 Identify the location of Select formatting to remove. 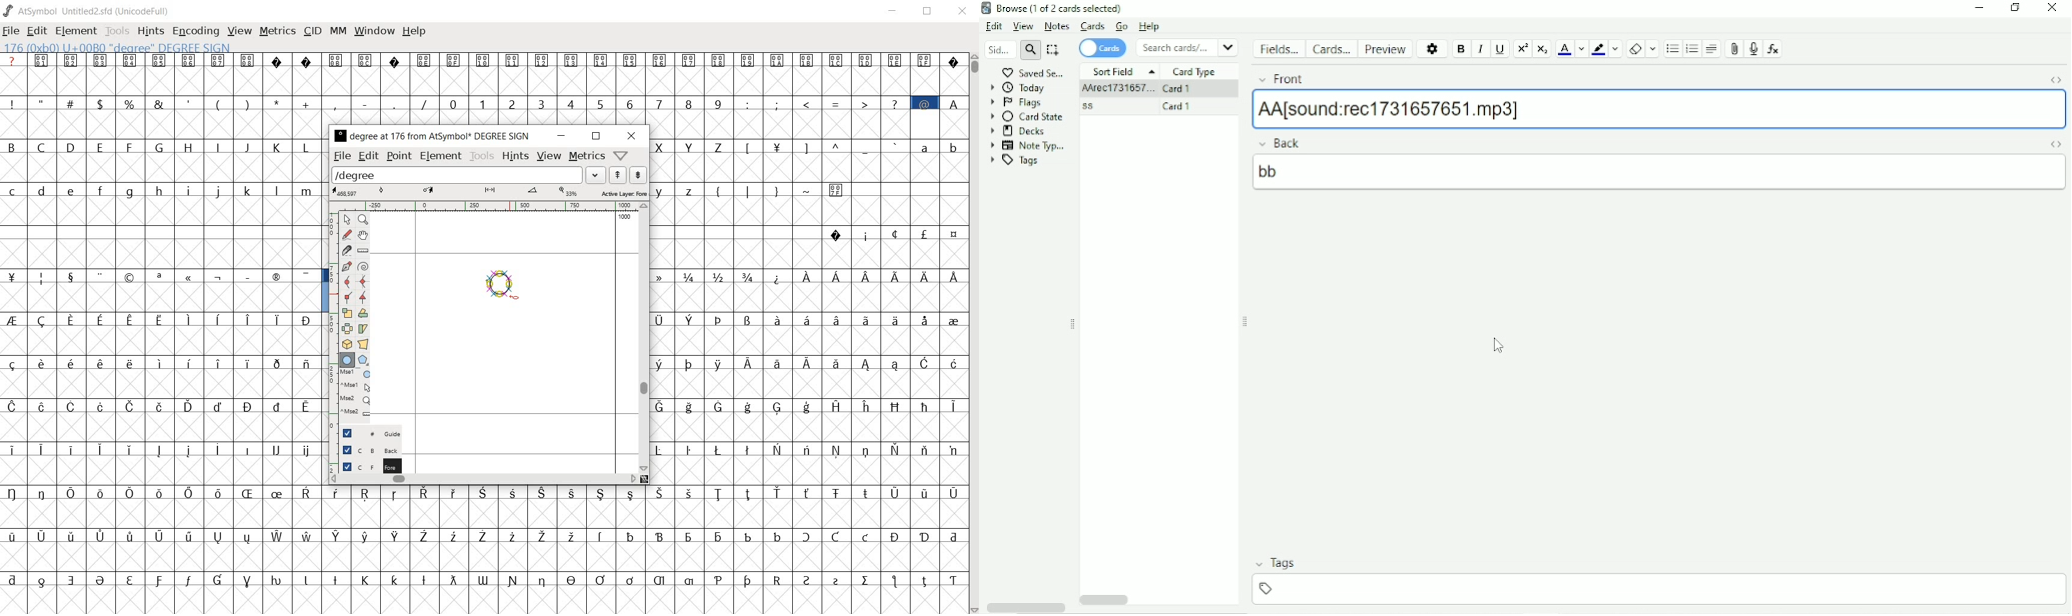
(1653, 48).